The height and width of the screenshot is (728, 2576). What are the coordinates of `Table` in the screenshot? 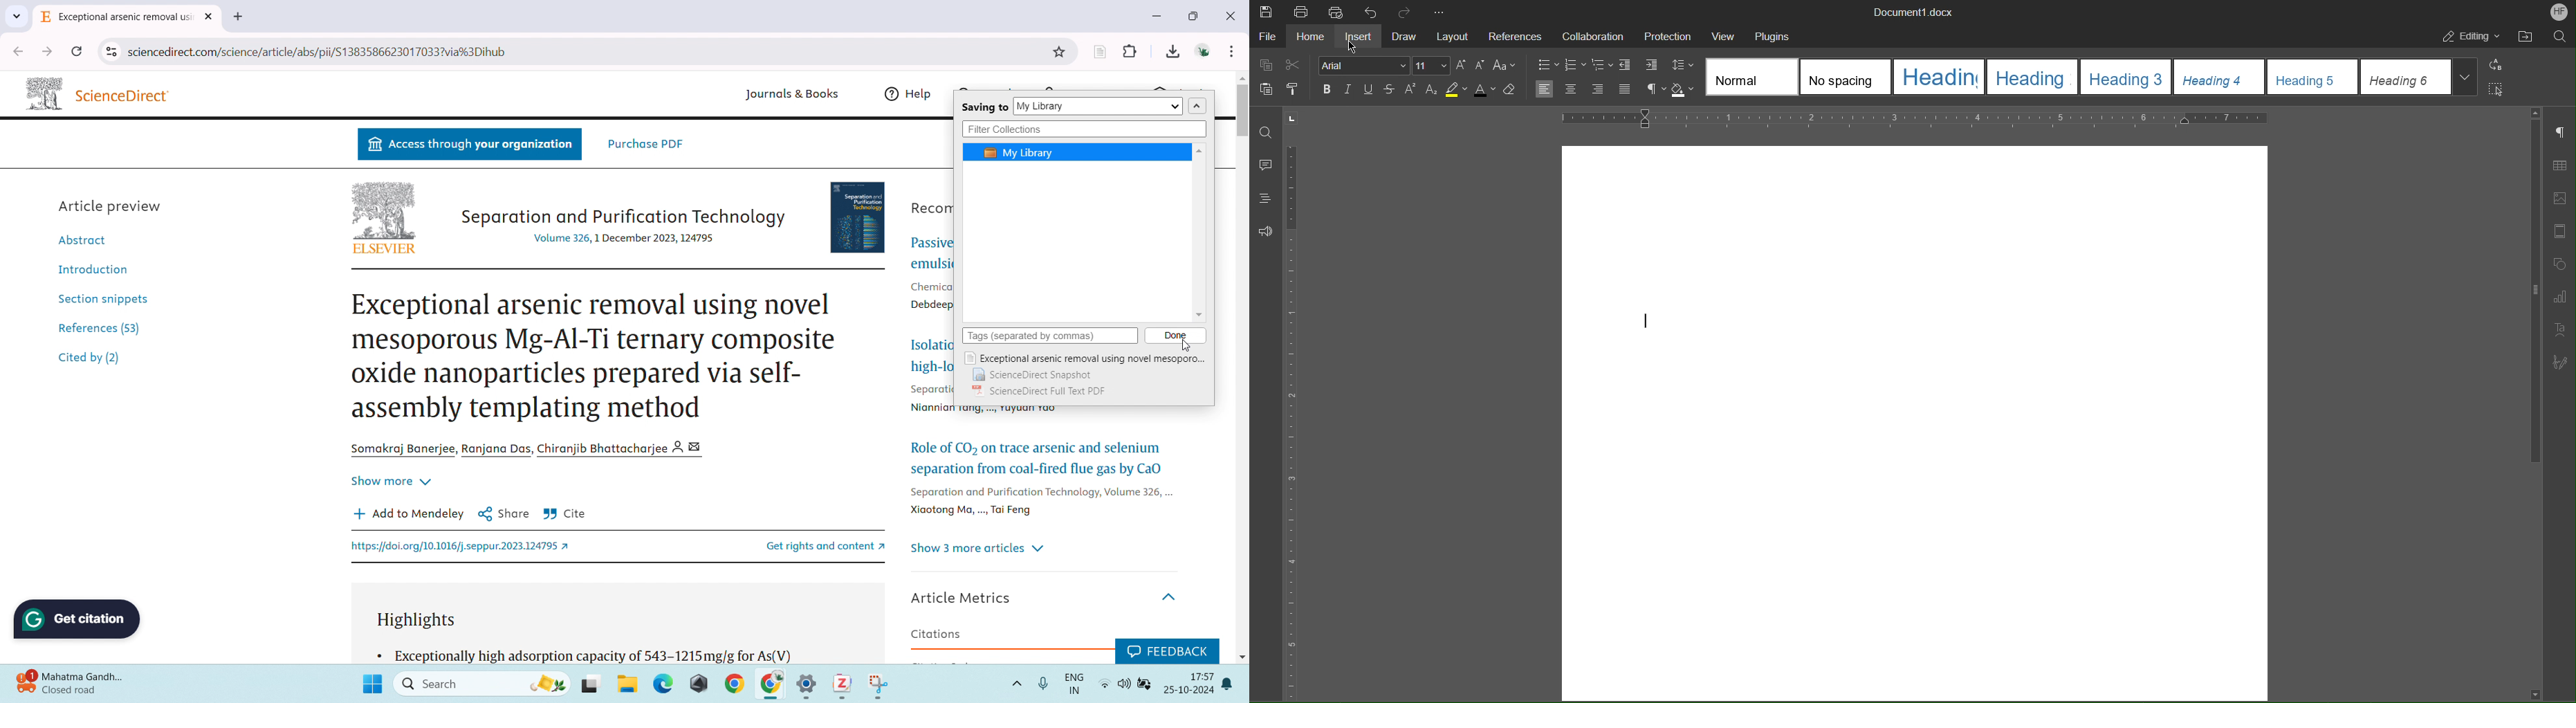 It's located at (2558, 167).